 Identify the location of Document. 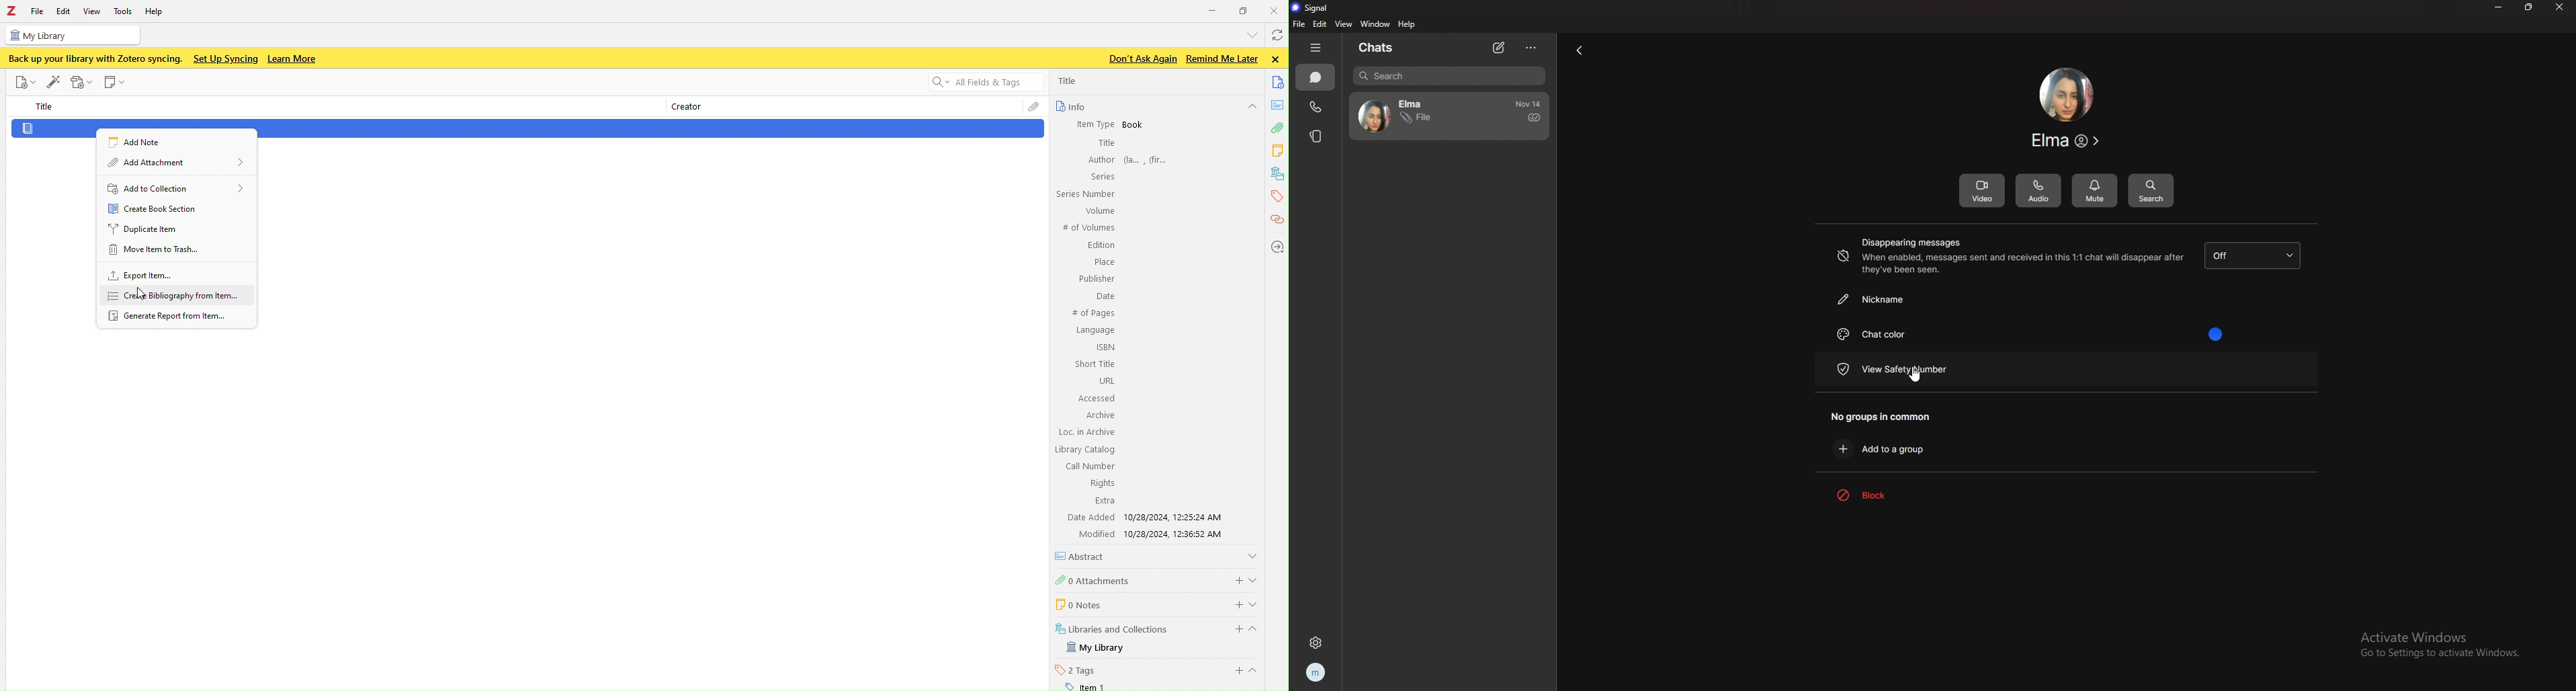
(531, 126).